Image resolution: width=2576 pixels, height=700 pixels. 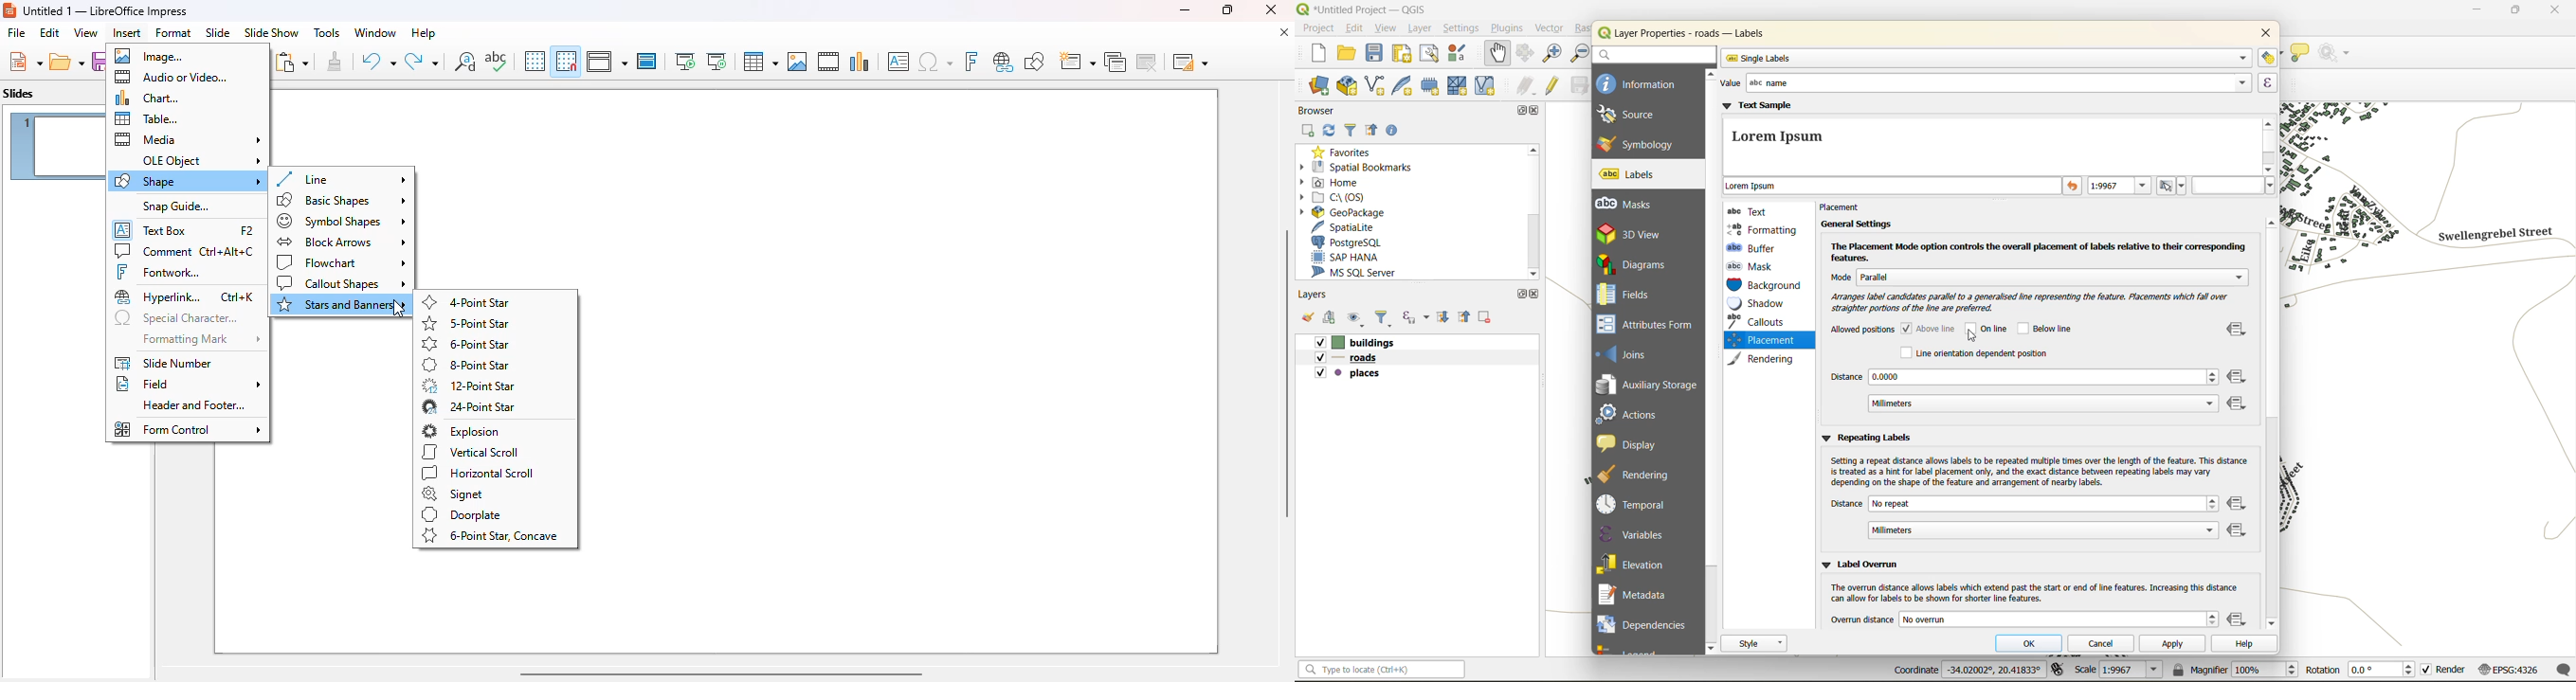 What do you see at coordinates (607, 62) in the screenshot?
I see `display views` at bounding box center [607, 62].